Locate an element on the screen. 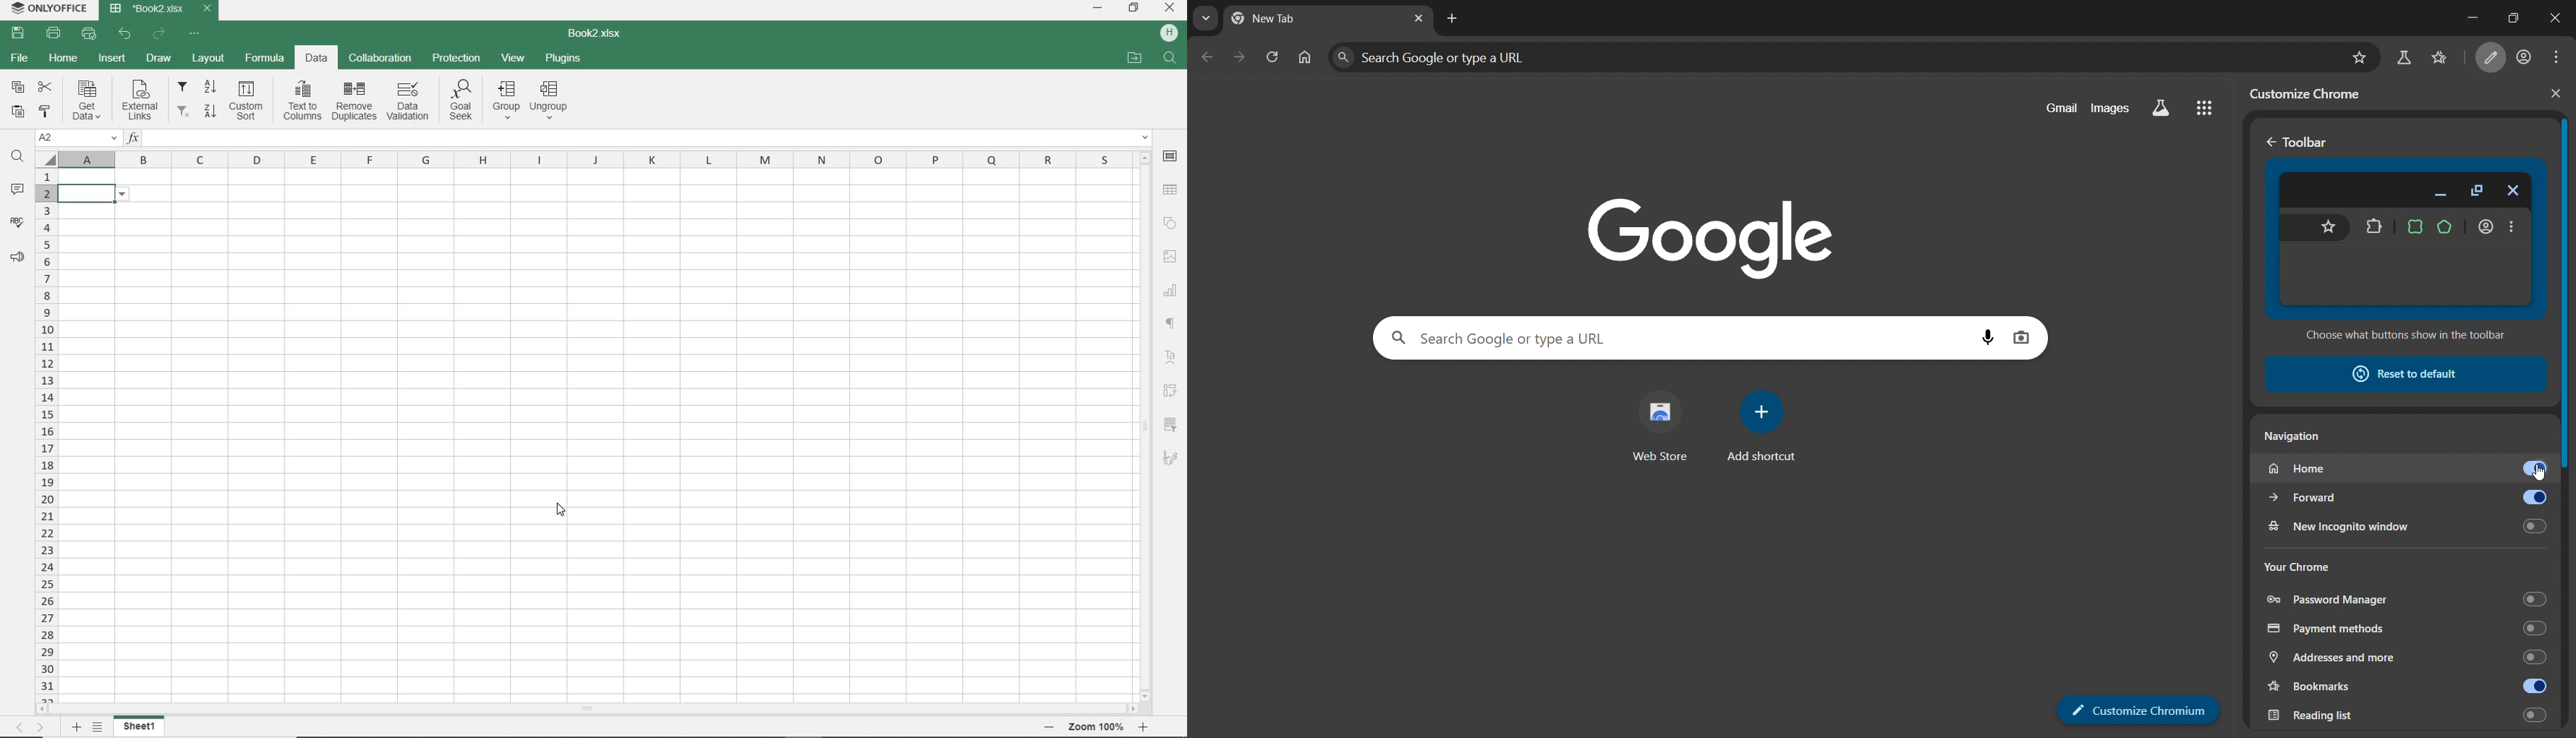 This screenshot has height=756, width=2576. MINIMIZE is located at coordinates (1097, 7).